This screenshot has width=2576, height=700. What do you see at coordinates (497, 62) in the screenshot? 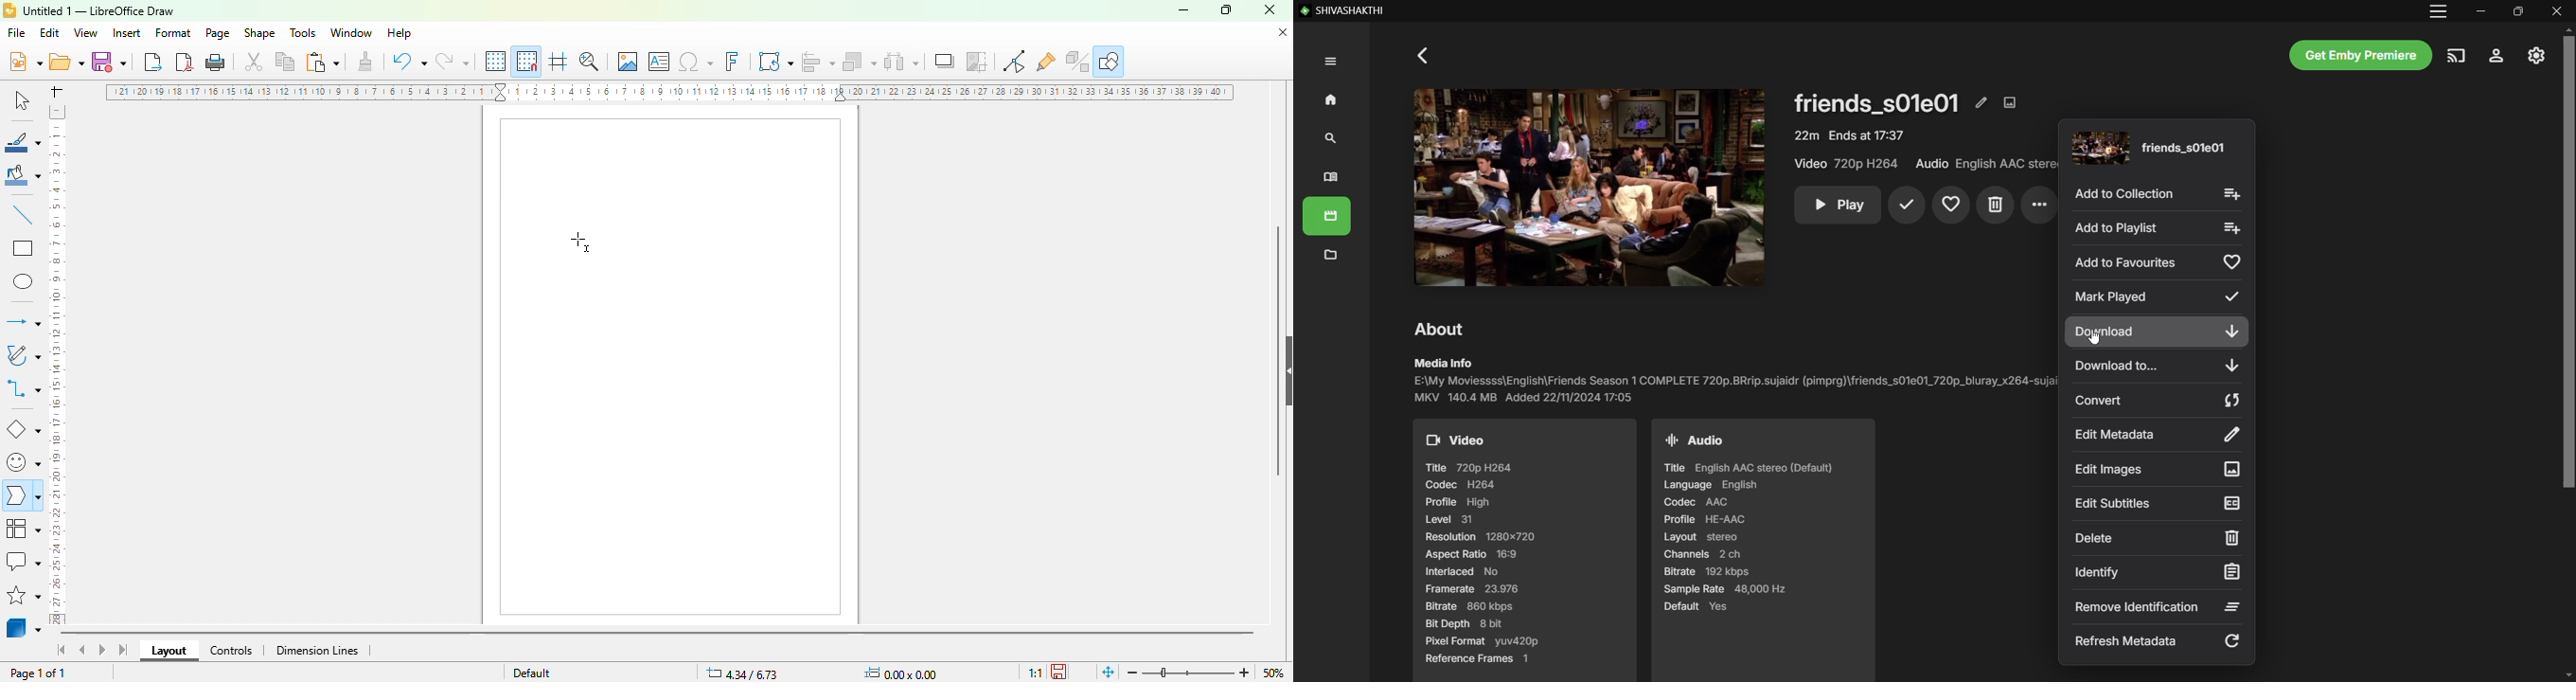
I see `display grid` at bounding box center [497, 62].